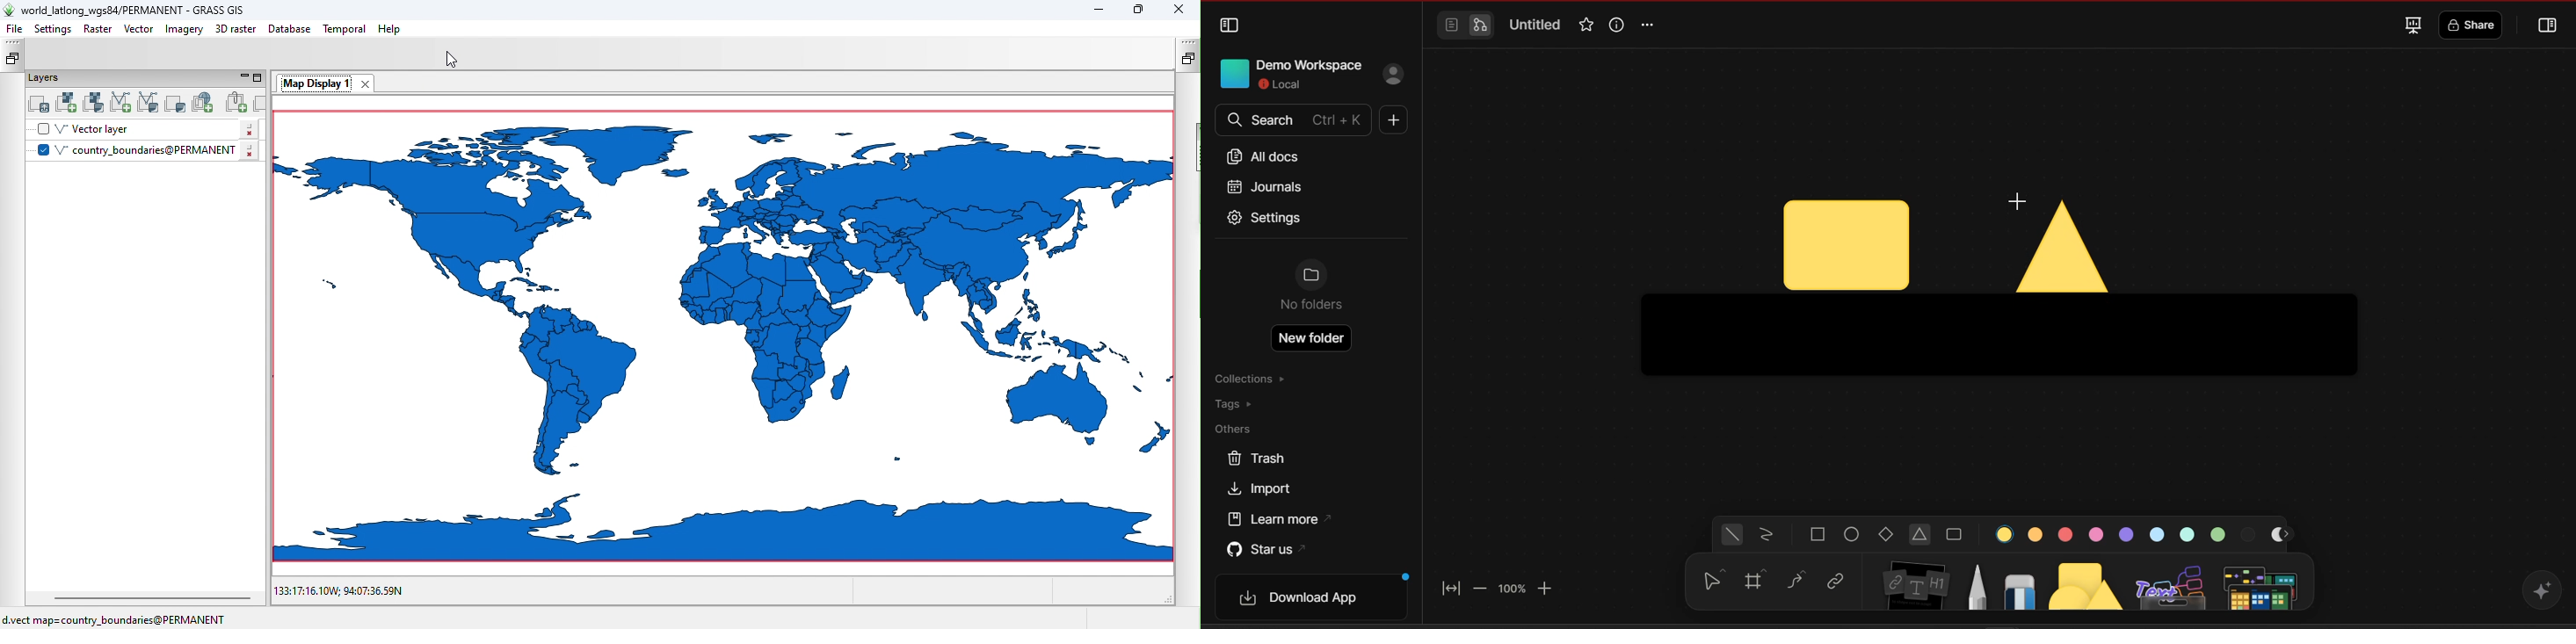 This screenshot has height=644, width=2576. Describe the element at coordinates (1512, 589) in the screenshot. I see `zoom factor` at that location.